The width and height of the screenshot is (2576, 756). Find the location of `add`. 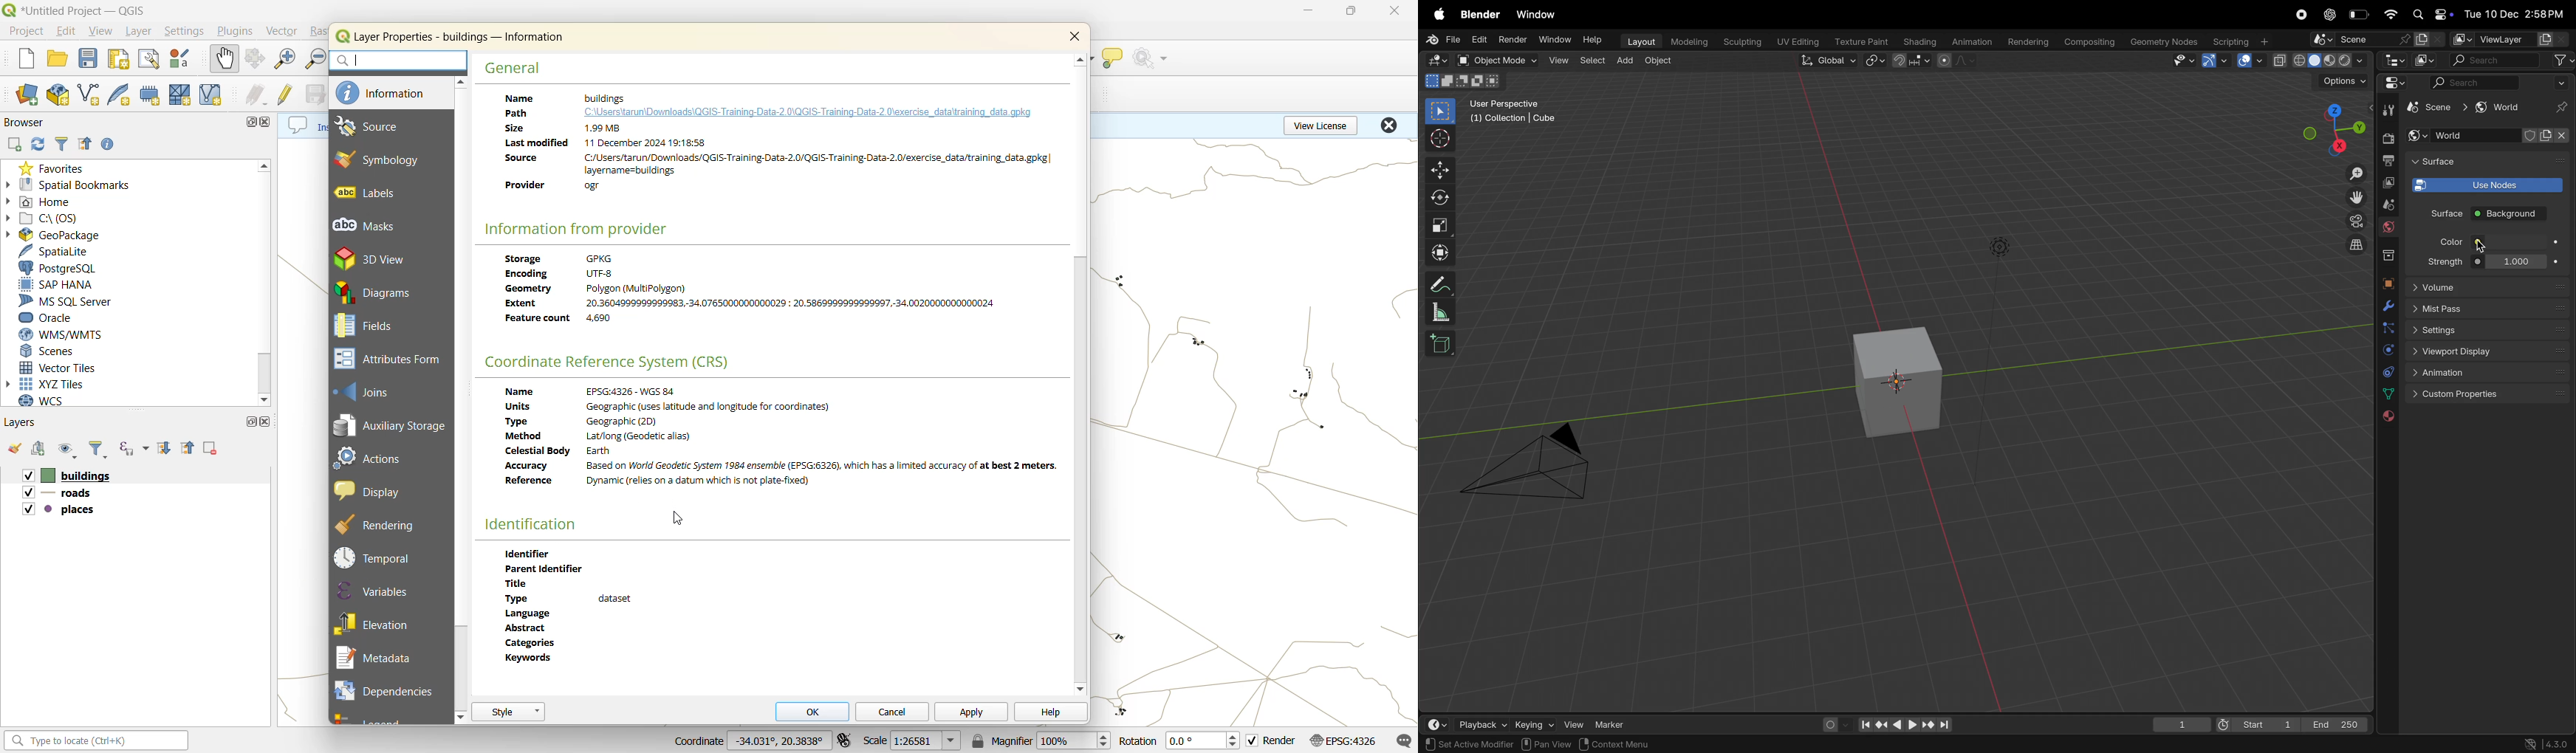

add is located at coordinates (1624, 61).